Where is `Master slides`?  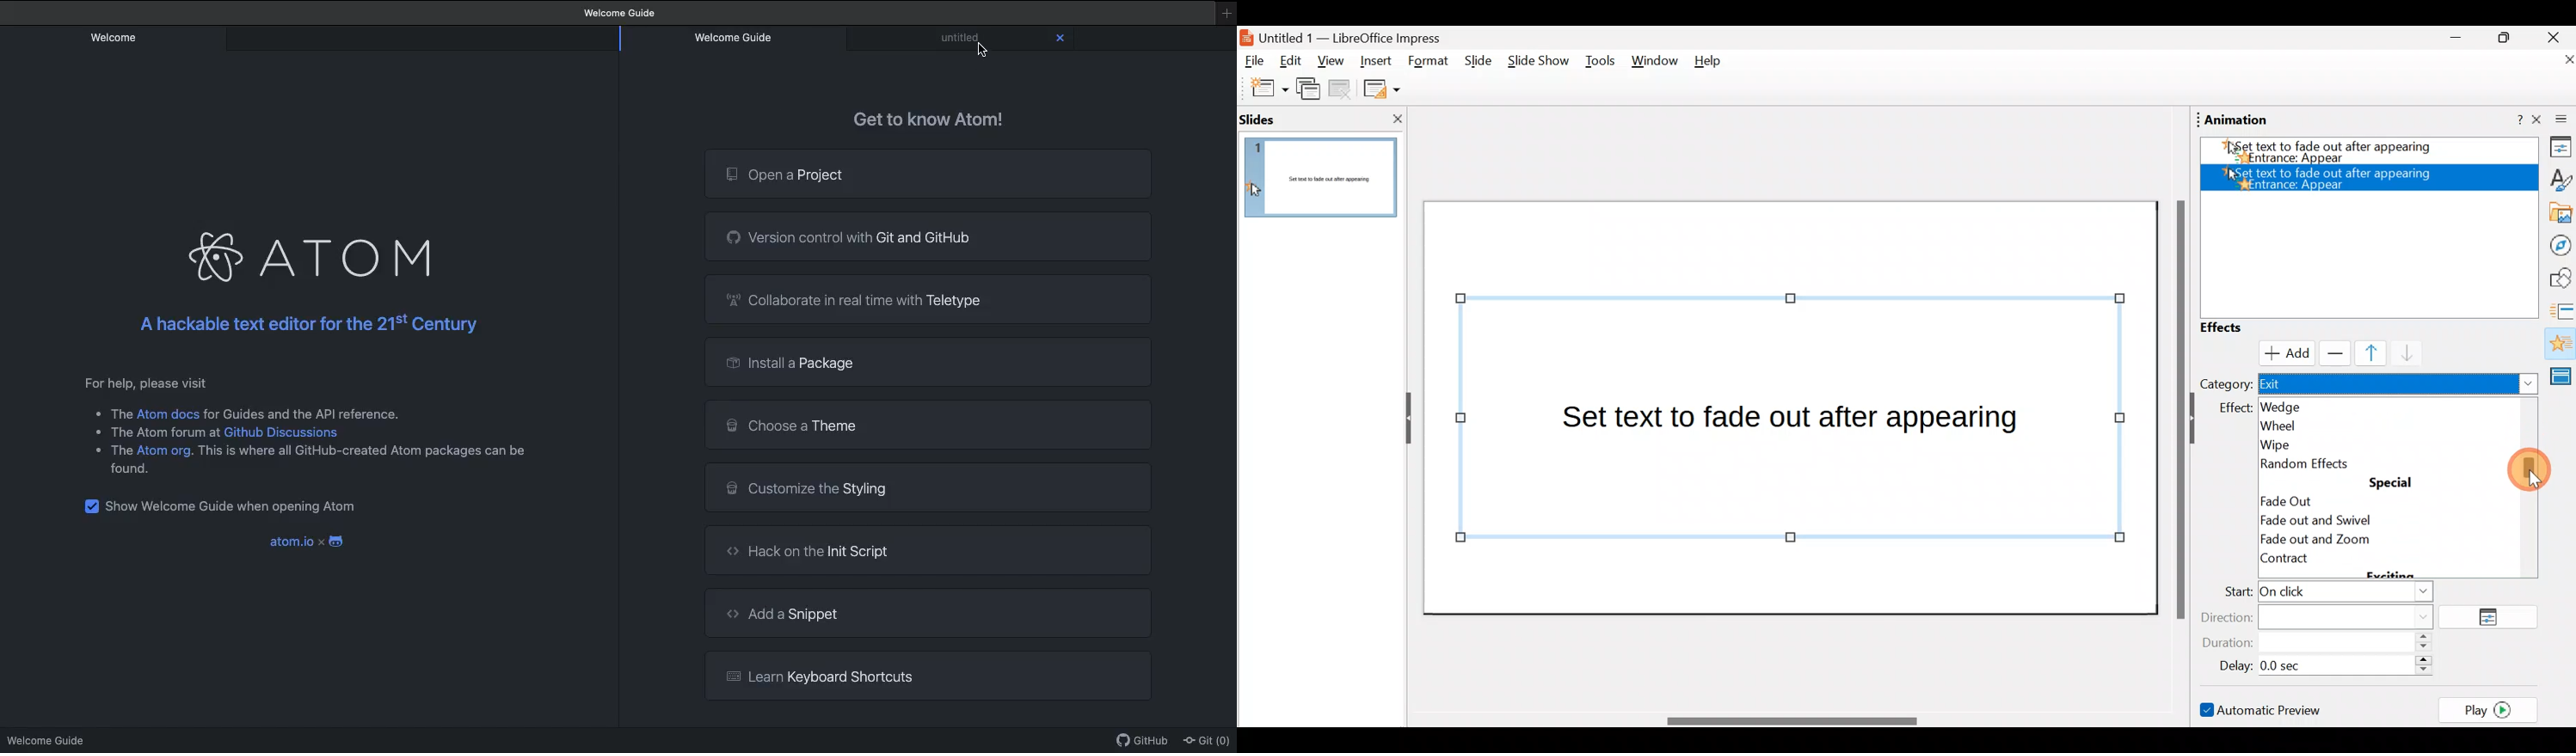
Master slides is located at coordinates (2563, 375).